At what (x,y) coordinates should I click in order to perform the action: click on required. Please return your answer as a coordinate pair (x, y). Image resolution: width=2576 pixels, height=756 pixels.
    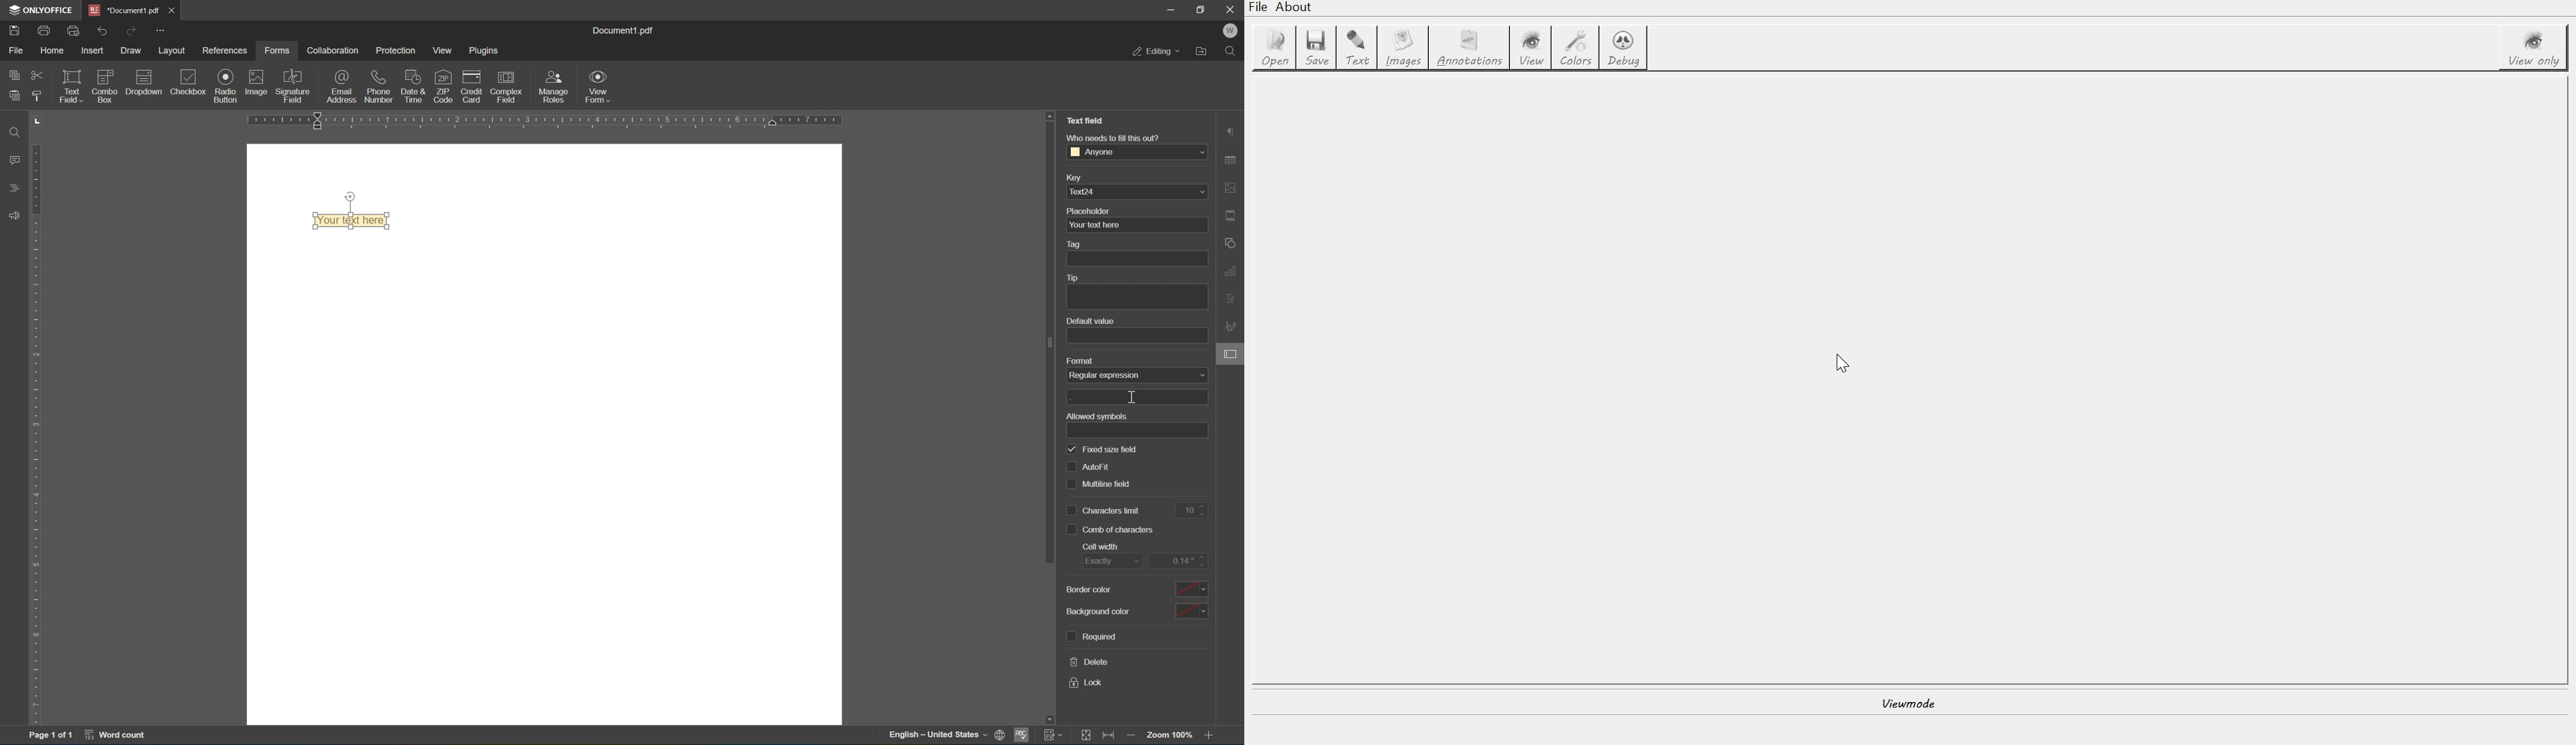
    Looking at the image, I should click on (1091, 637).